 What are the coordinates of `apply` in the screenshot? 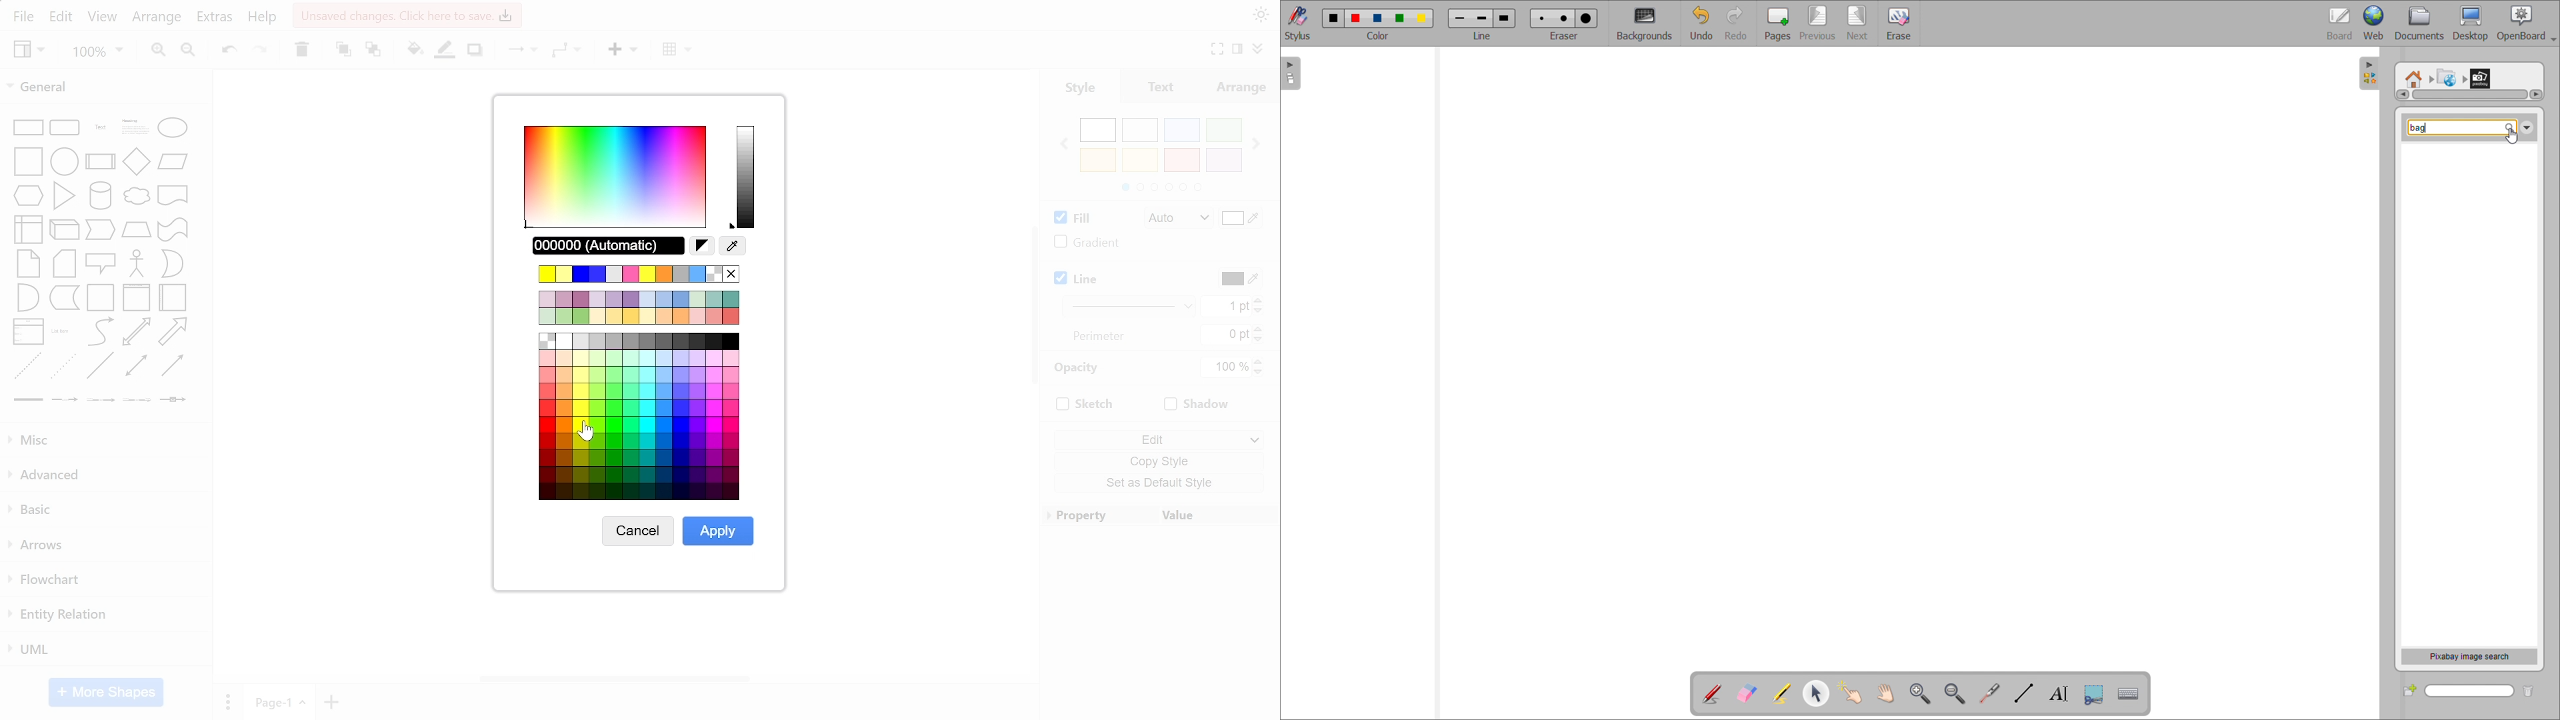 It's located at (718, 530).